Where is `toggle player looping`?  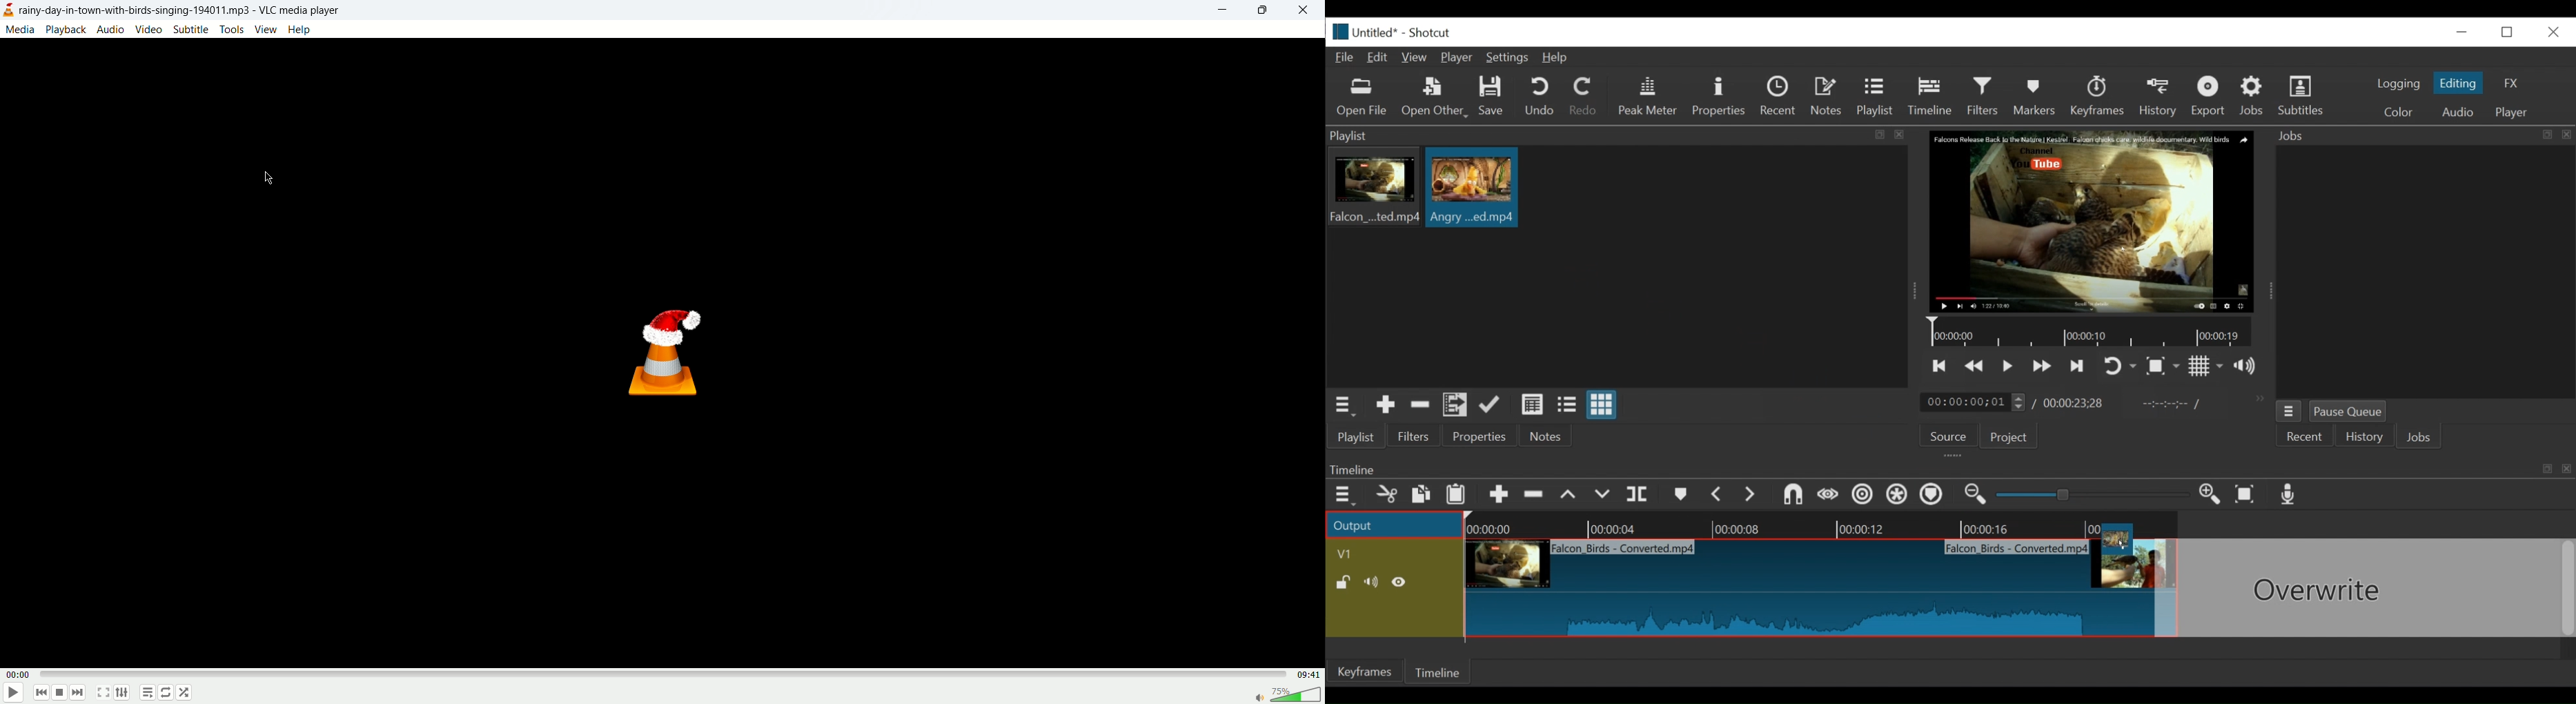 toggle player looping is located at coordinates (2120, 367).